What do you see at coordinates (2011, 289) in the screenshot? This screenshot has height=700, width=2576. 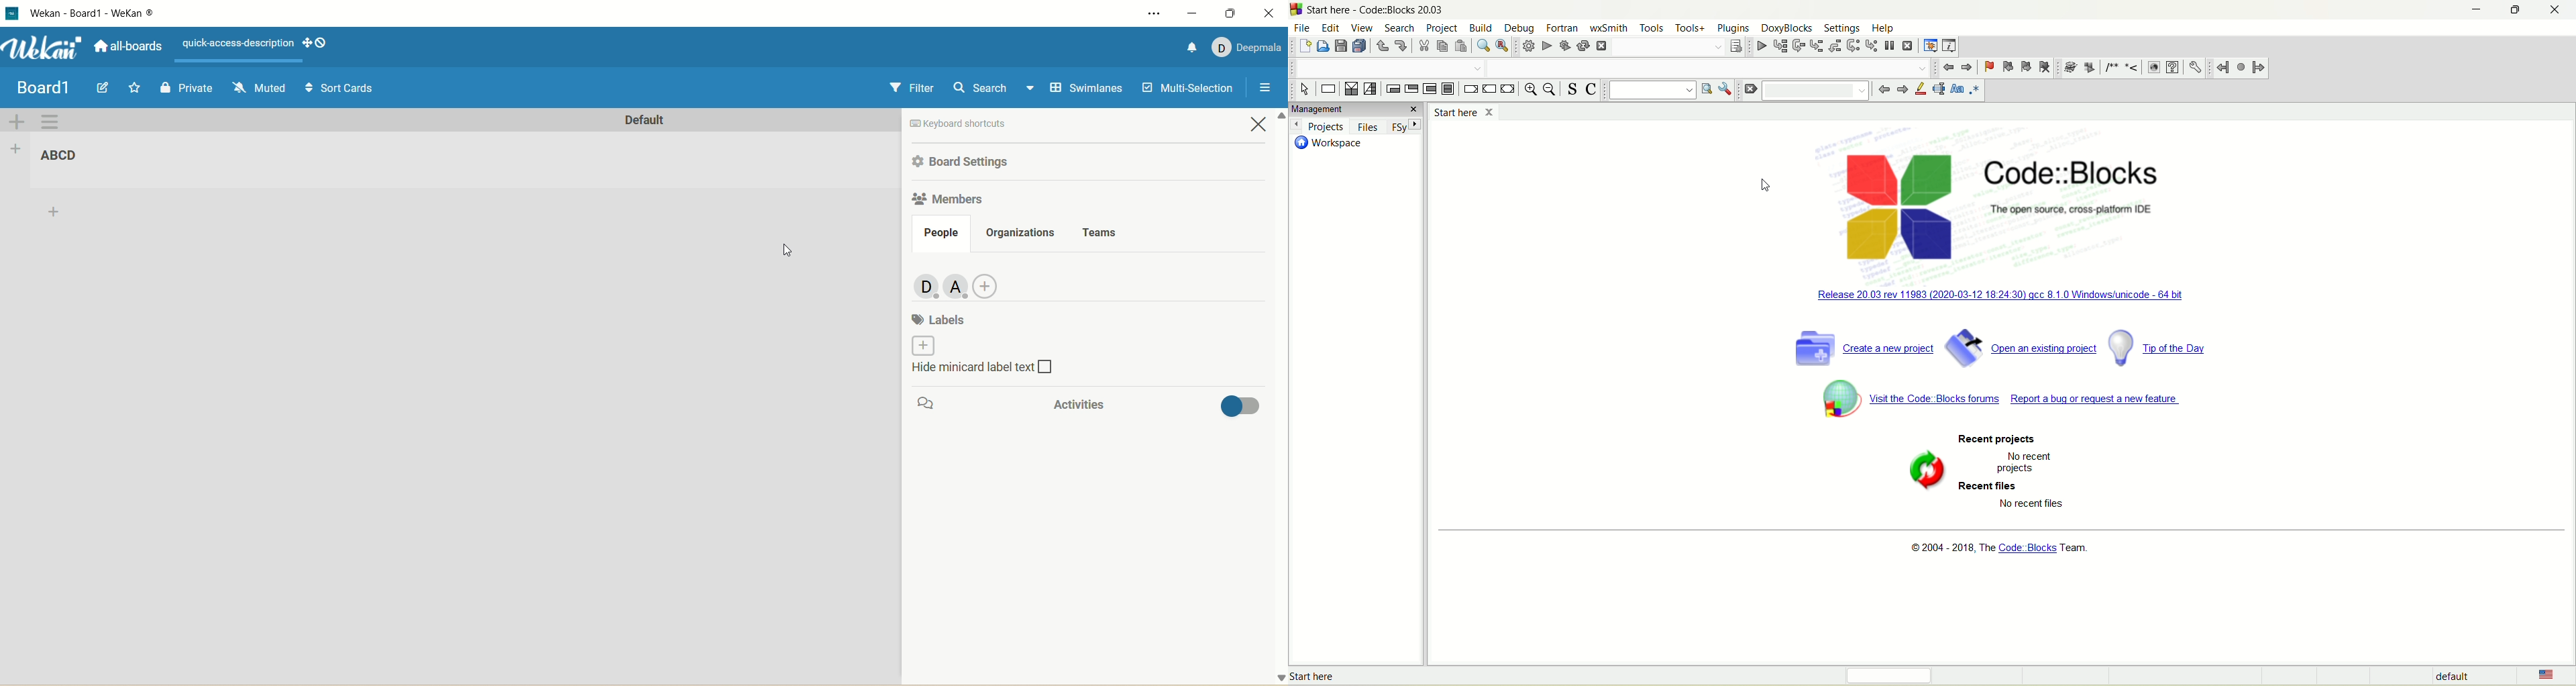 I see `windows unicode` at bounding box center [2011, 289].